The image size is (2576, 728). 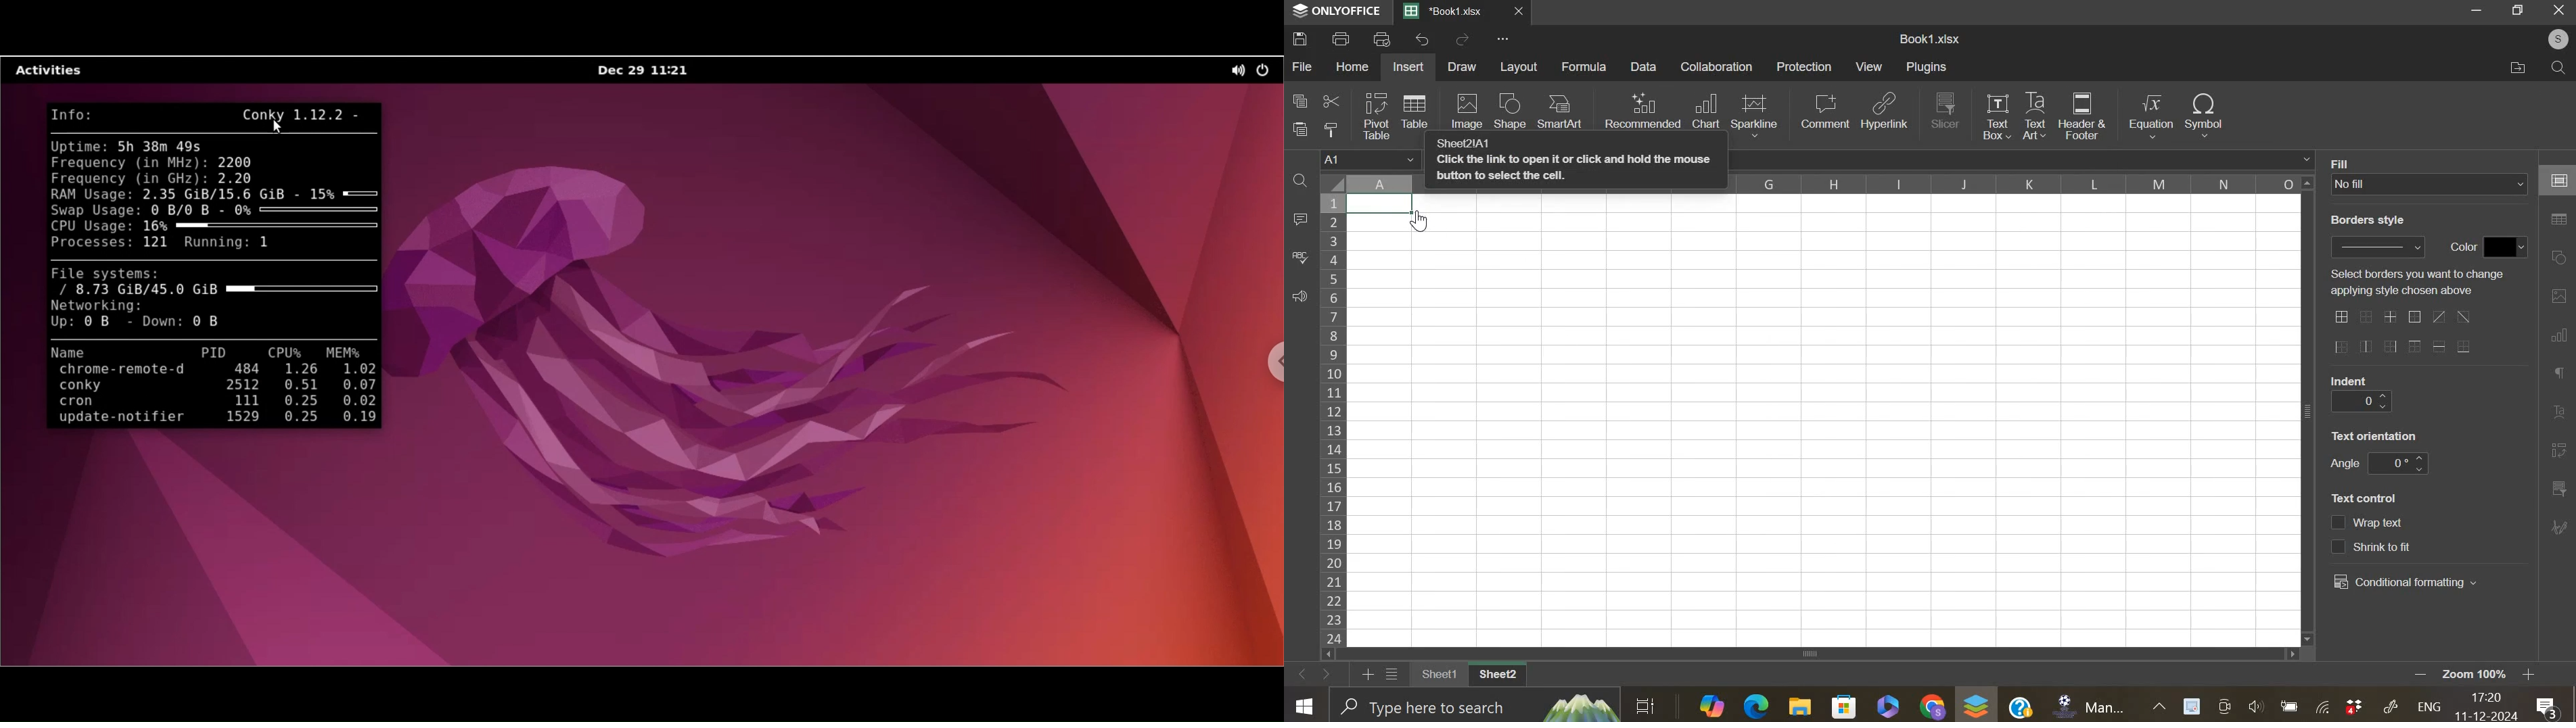 I want to click on data, so click(x=1645, y=66).